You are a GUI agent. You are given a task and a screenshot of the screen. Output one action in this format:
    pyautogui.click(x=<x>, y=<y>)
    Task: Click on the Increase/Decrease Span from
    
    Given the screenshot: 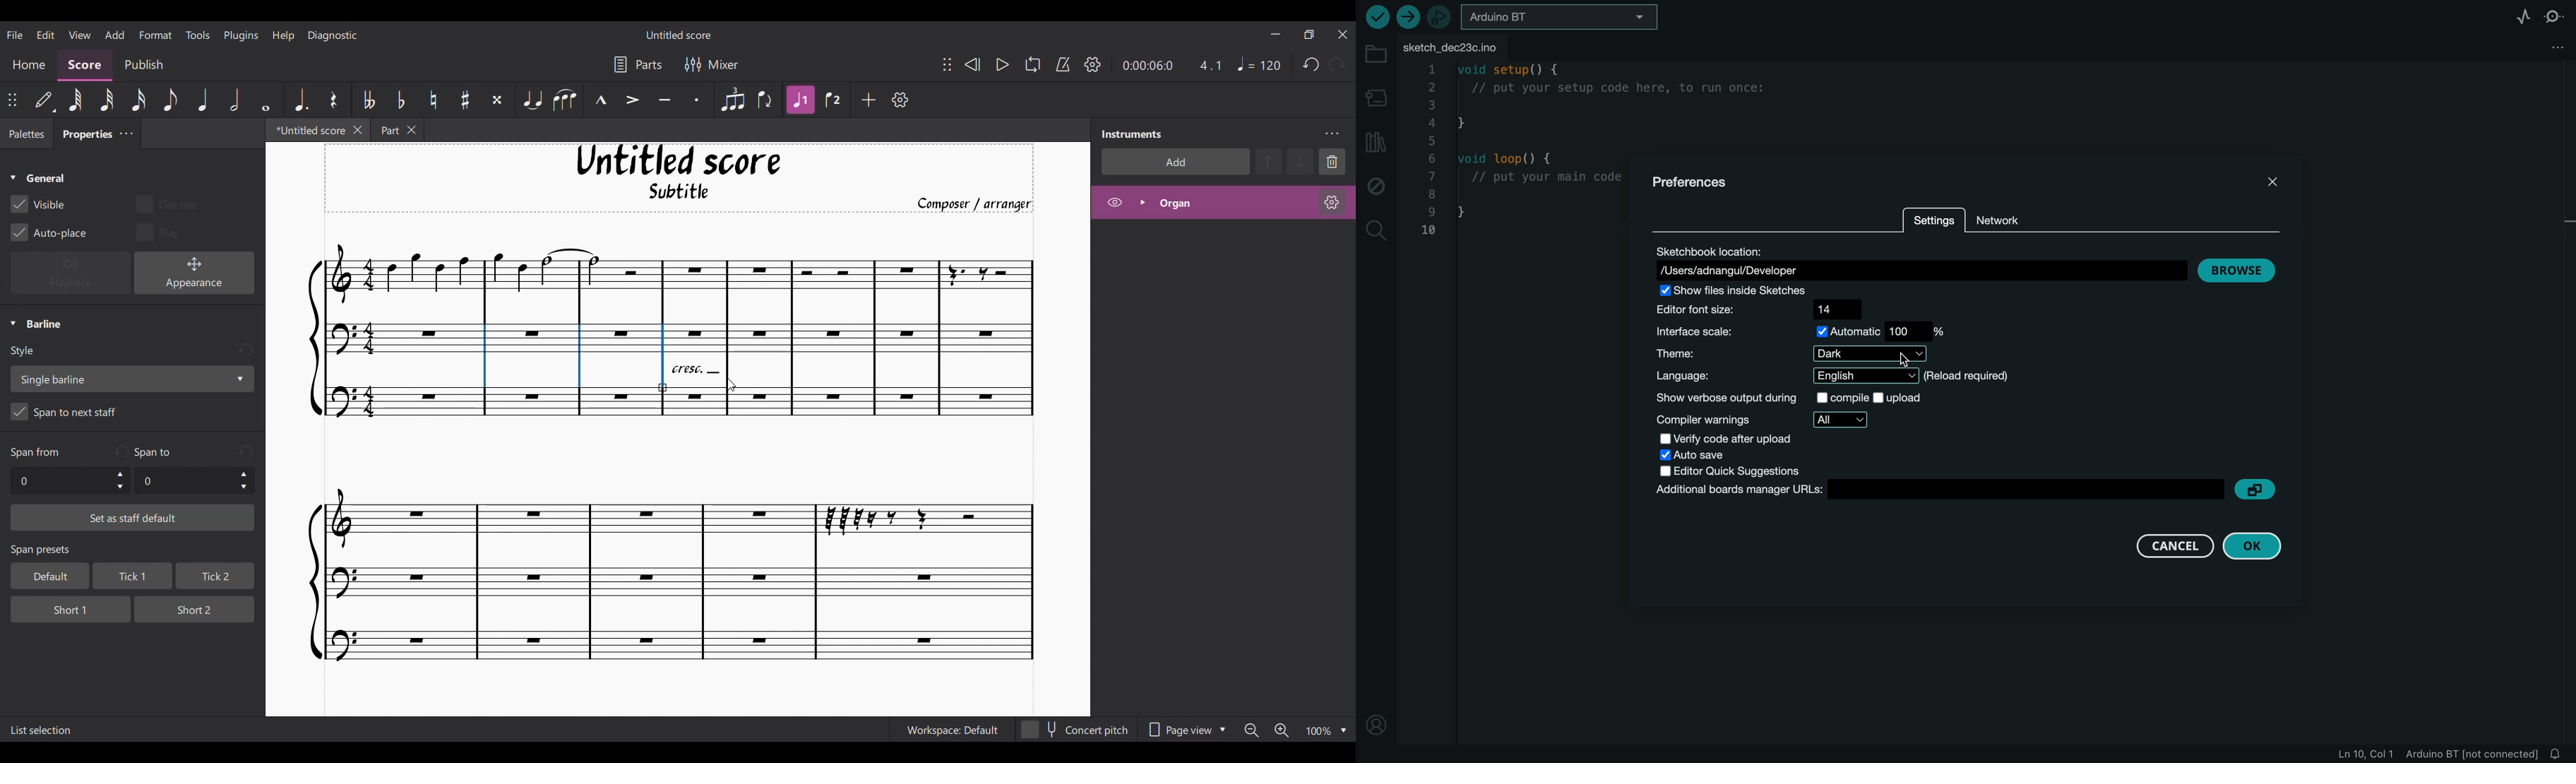 What is the action you would take?
    pyautogui.click(x=121, y=480)
    